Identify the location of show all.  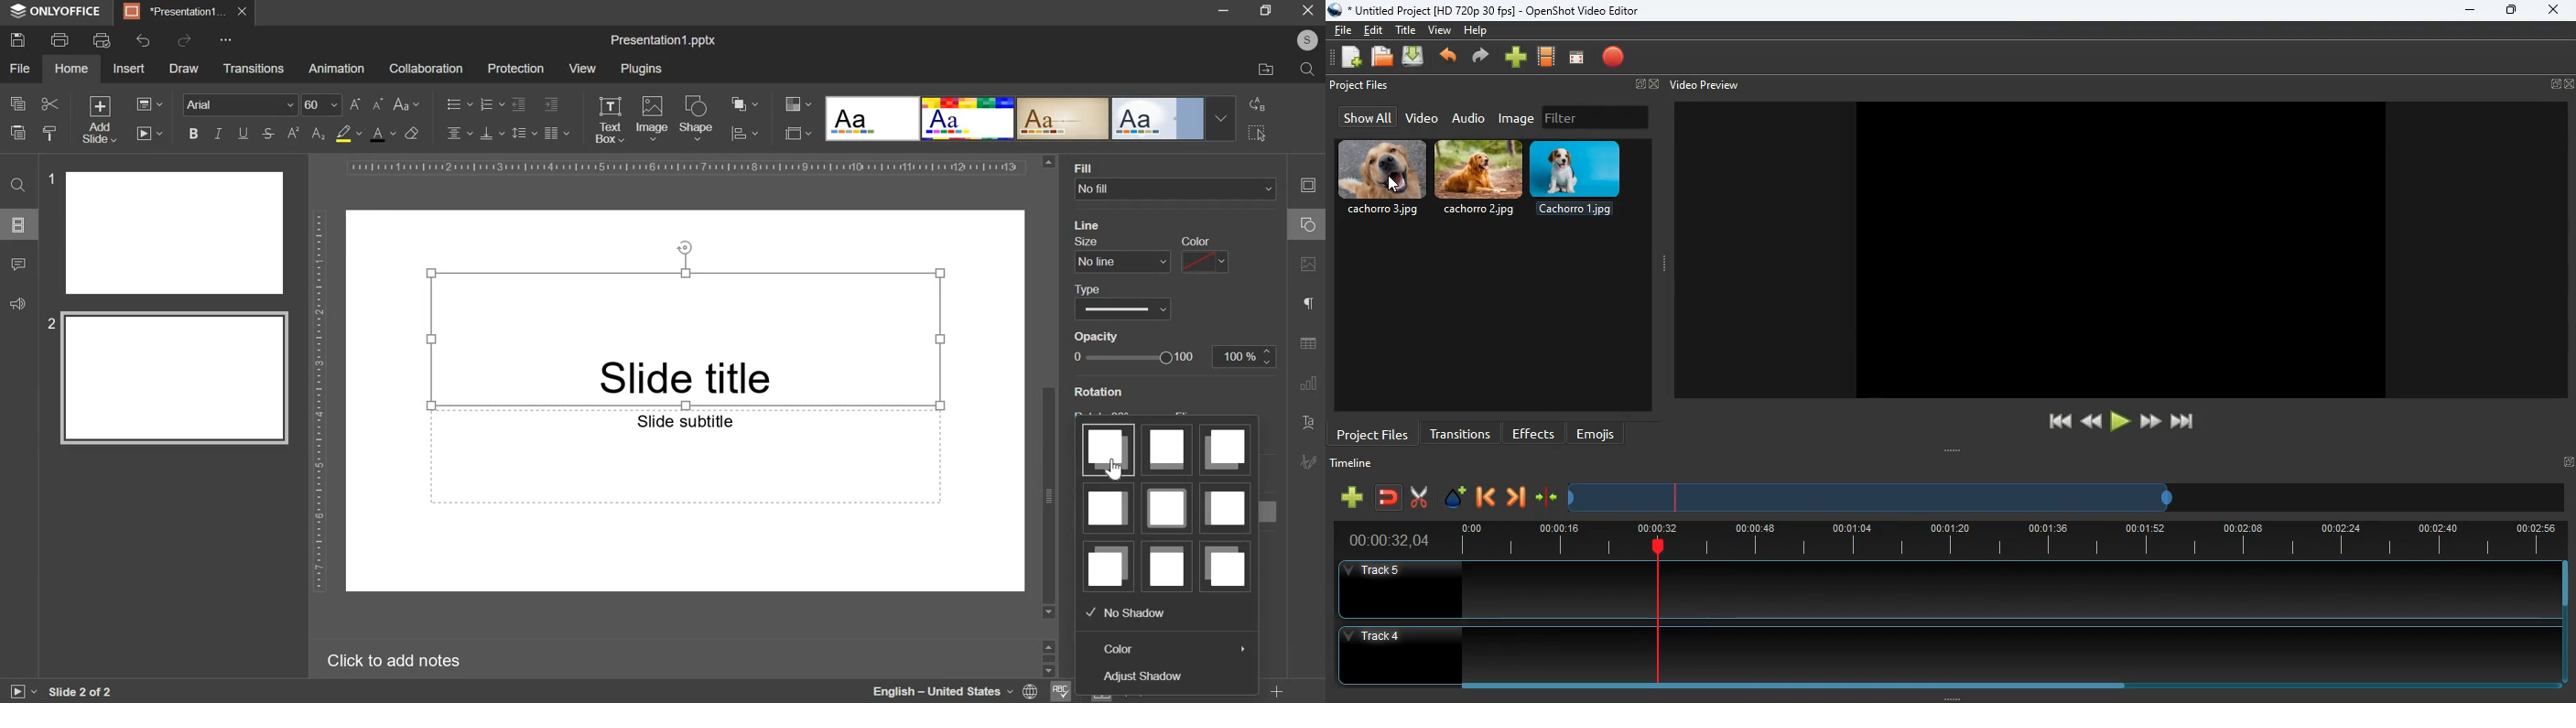
(1365, 117).